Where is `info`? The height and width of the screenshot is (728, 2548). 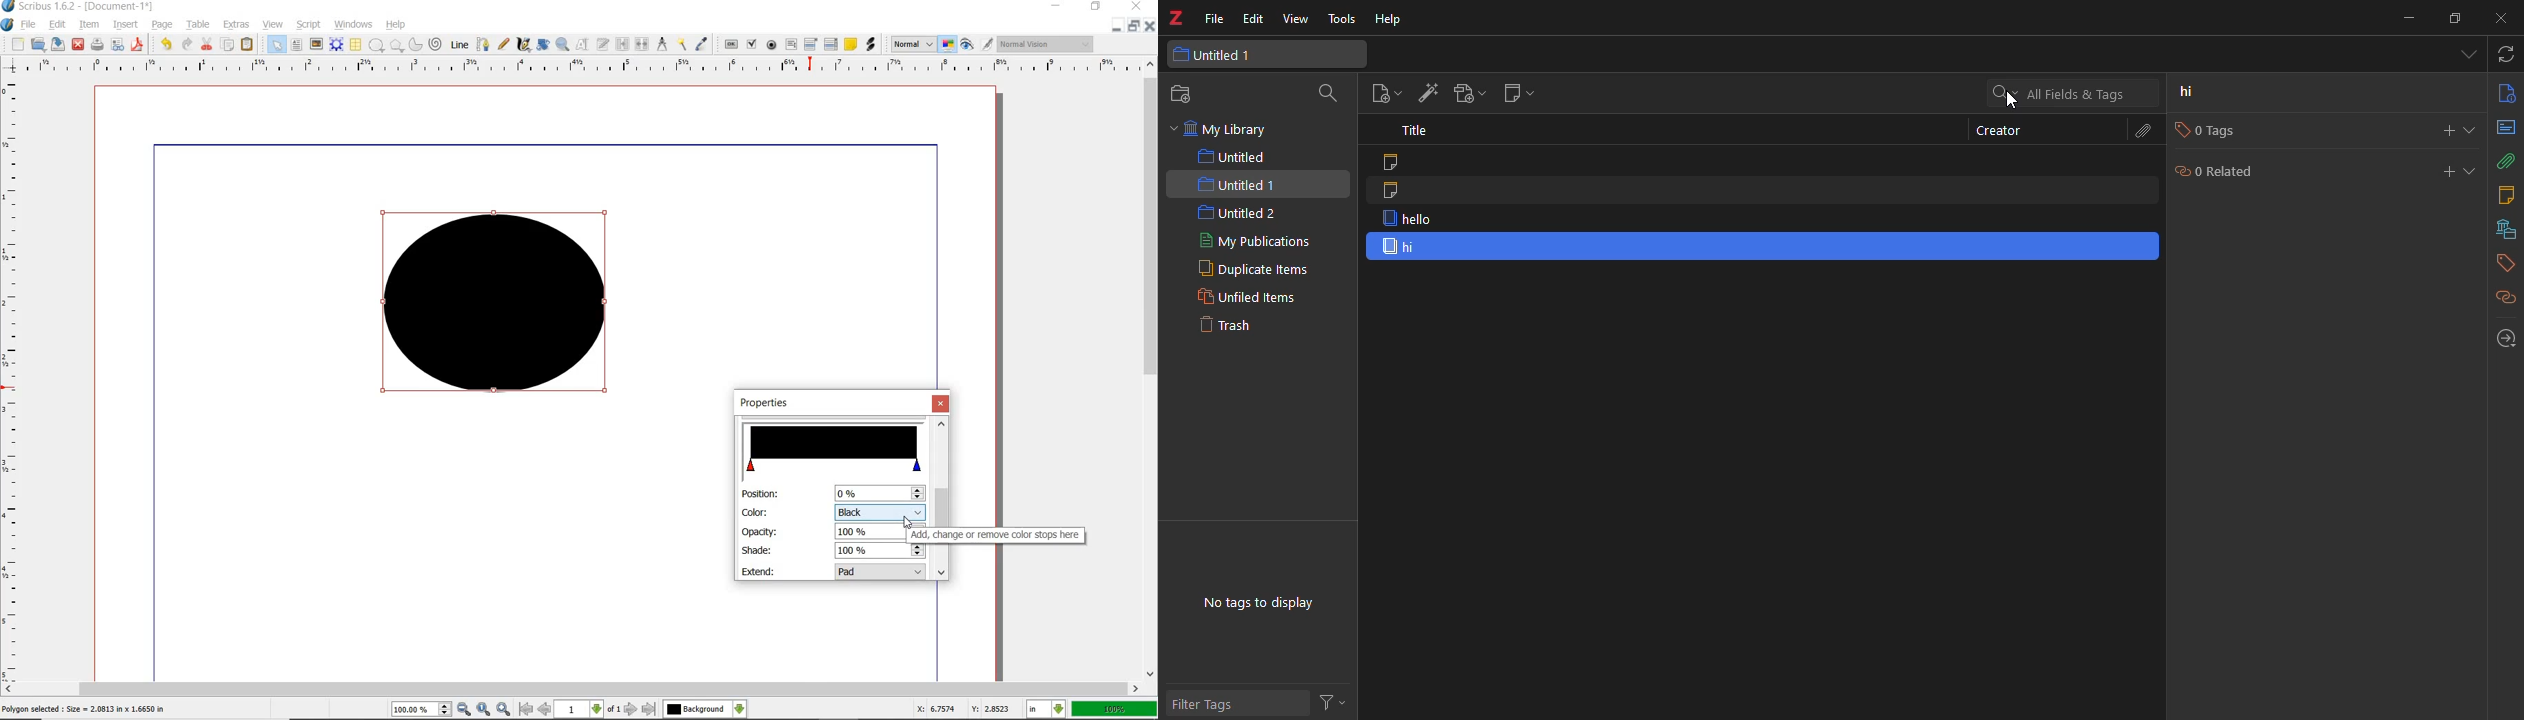 info is located at coordinates (2505, 95).